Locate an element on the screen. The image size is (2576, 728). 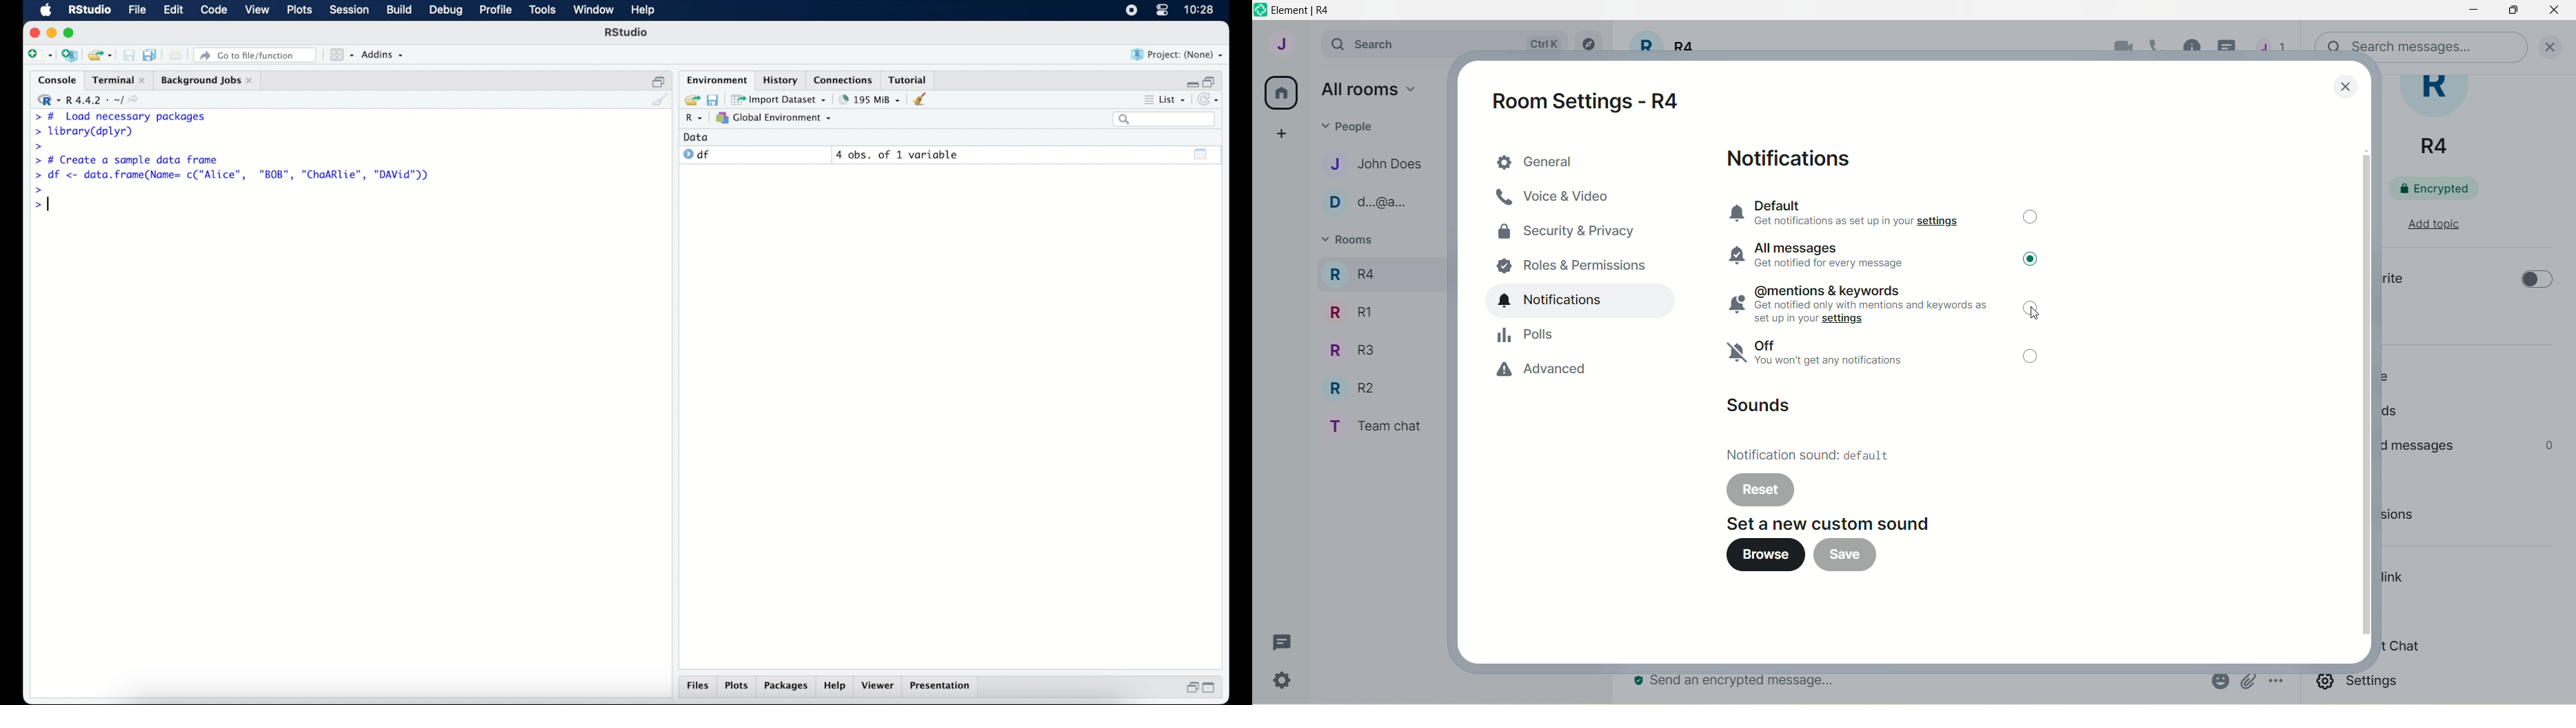
workspace panes is located at coordinates (341, 55).